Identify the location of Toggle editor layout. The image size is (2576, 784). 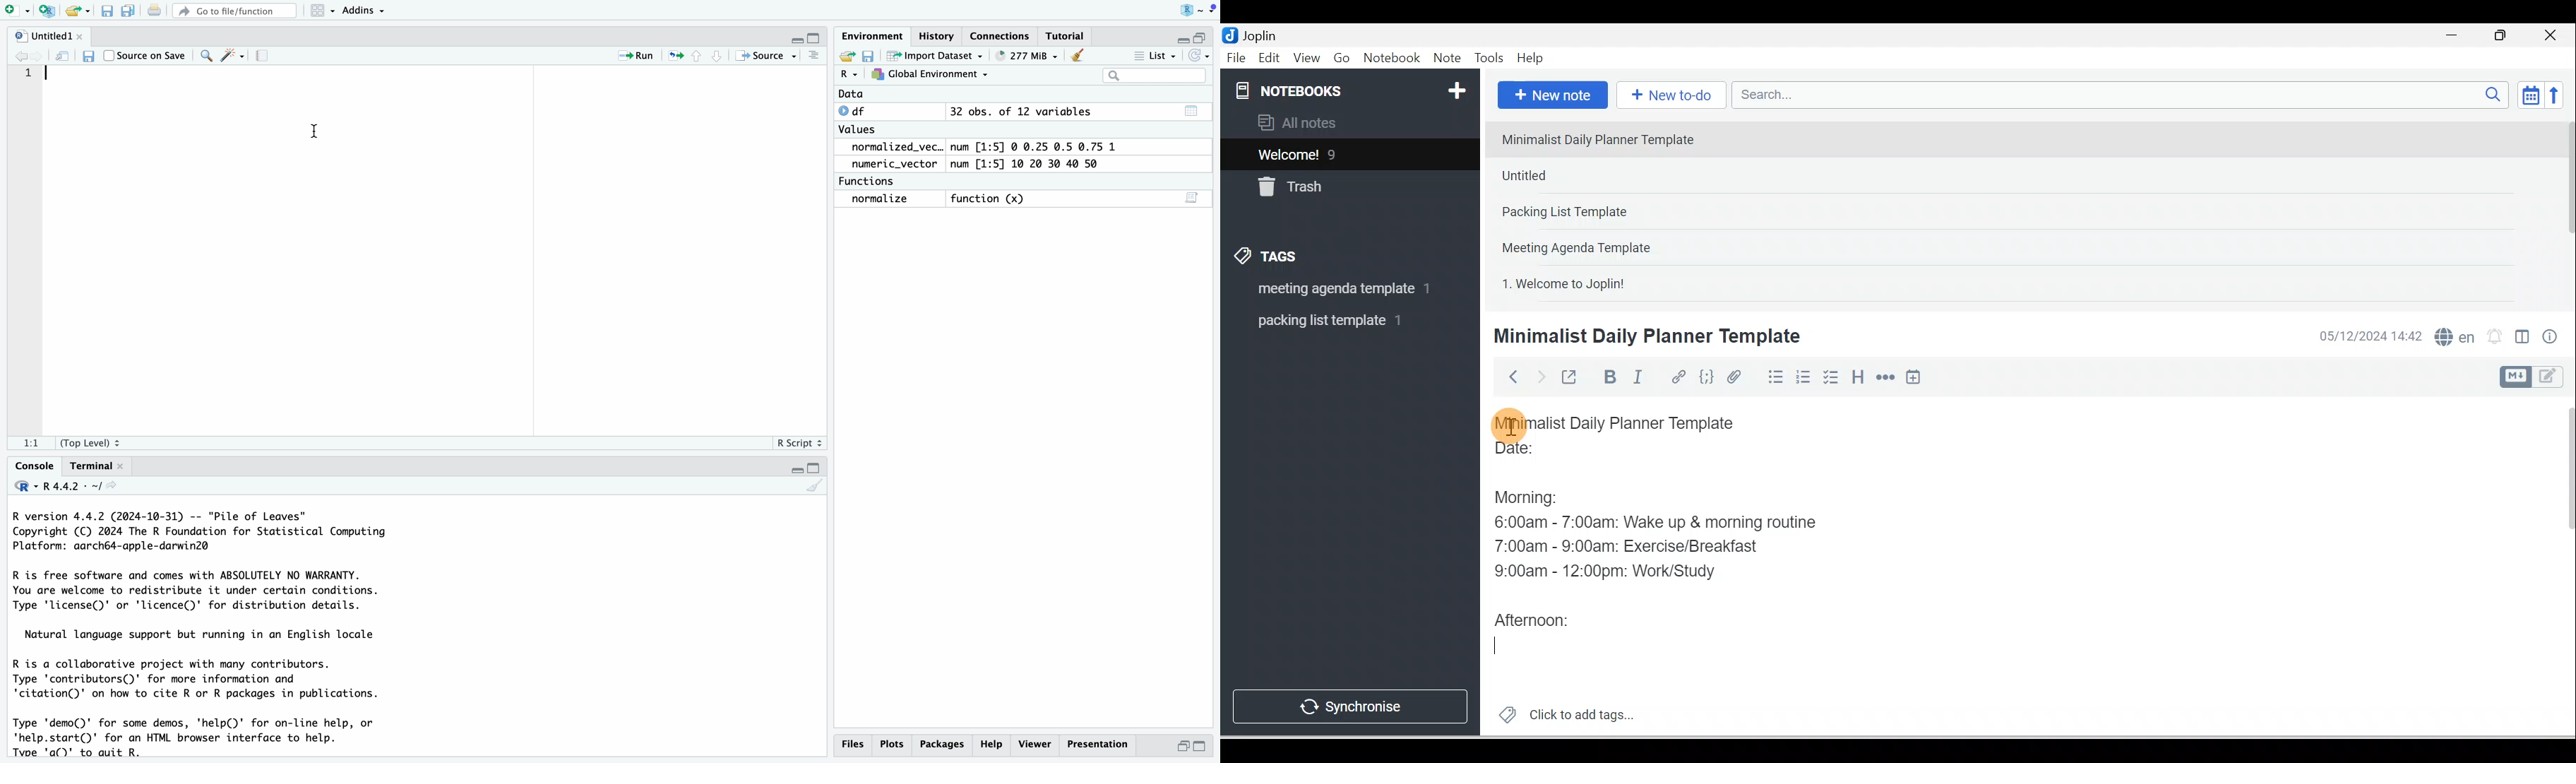
(2536, 377).